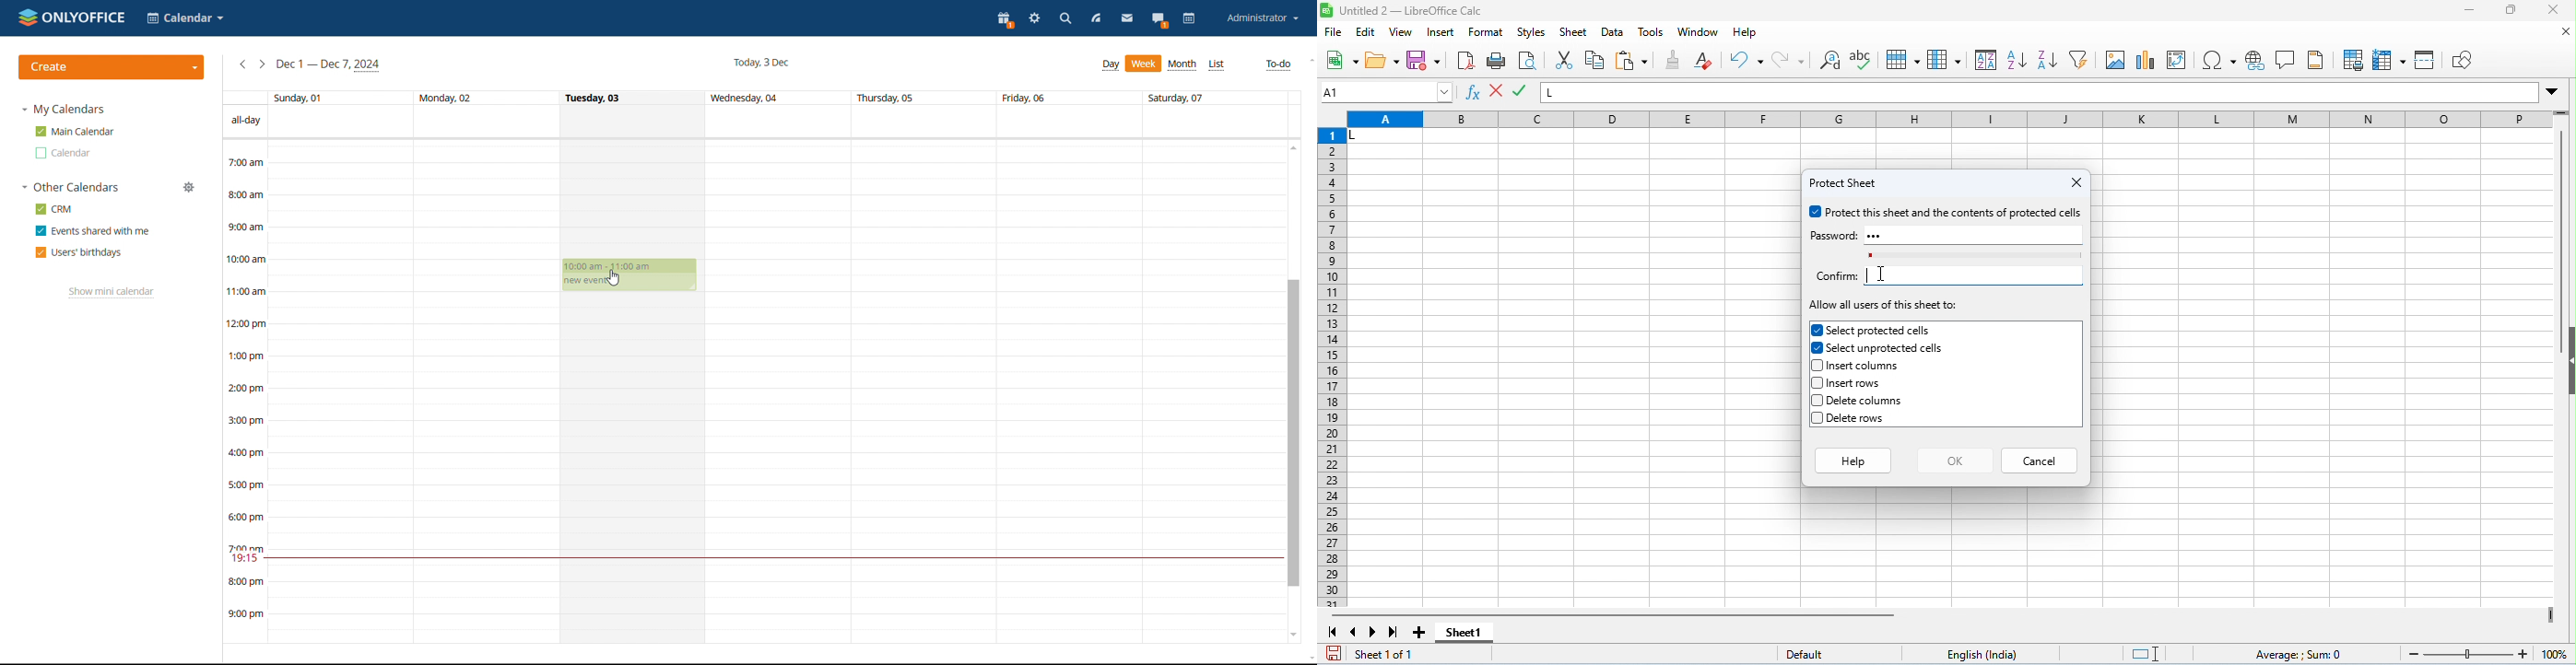 The image size is (2576, 672). I want to click on column headings, so click(1948, 121).